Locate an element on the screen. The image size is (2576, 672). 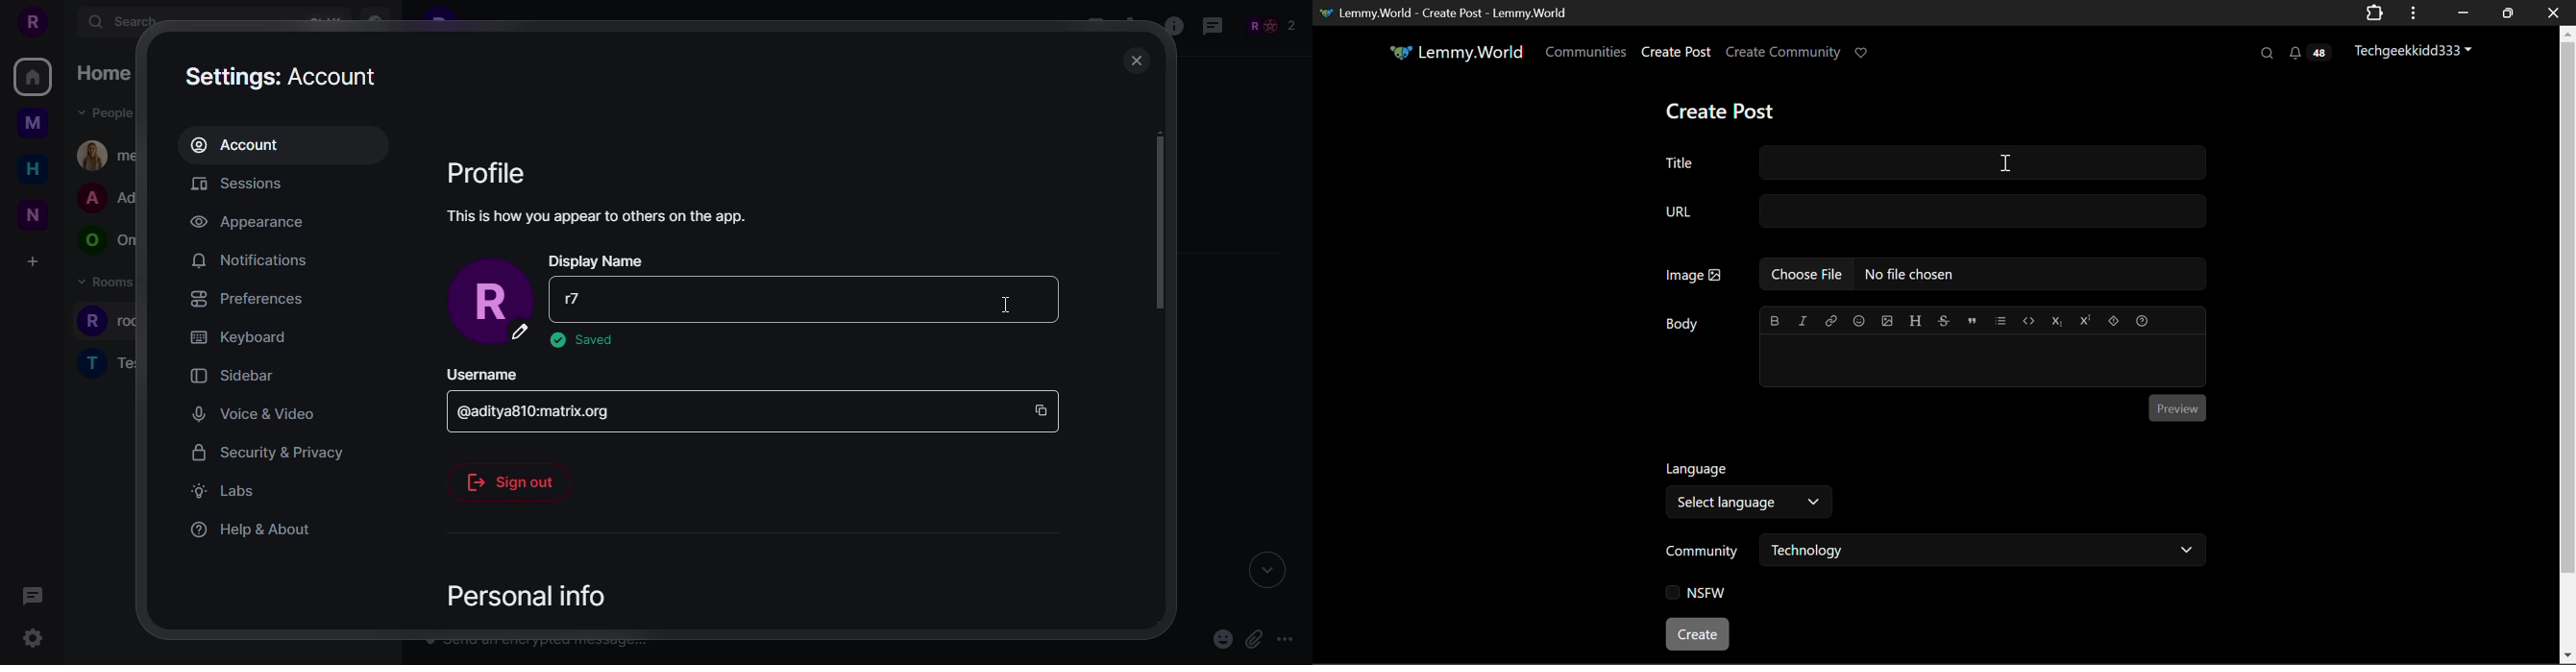
close is located at coordinates (1043, 298).